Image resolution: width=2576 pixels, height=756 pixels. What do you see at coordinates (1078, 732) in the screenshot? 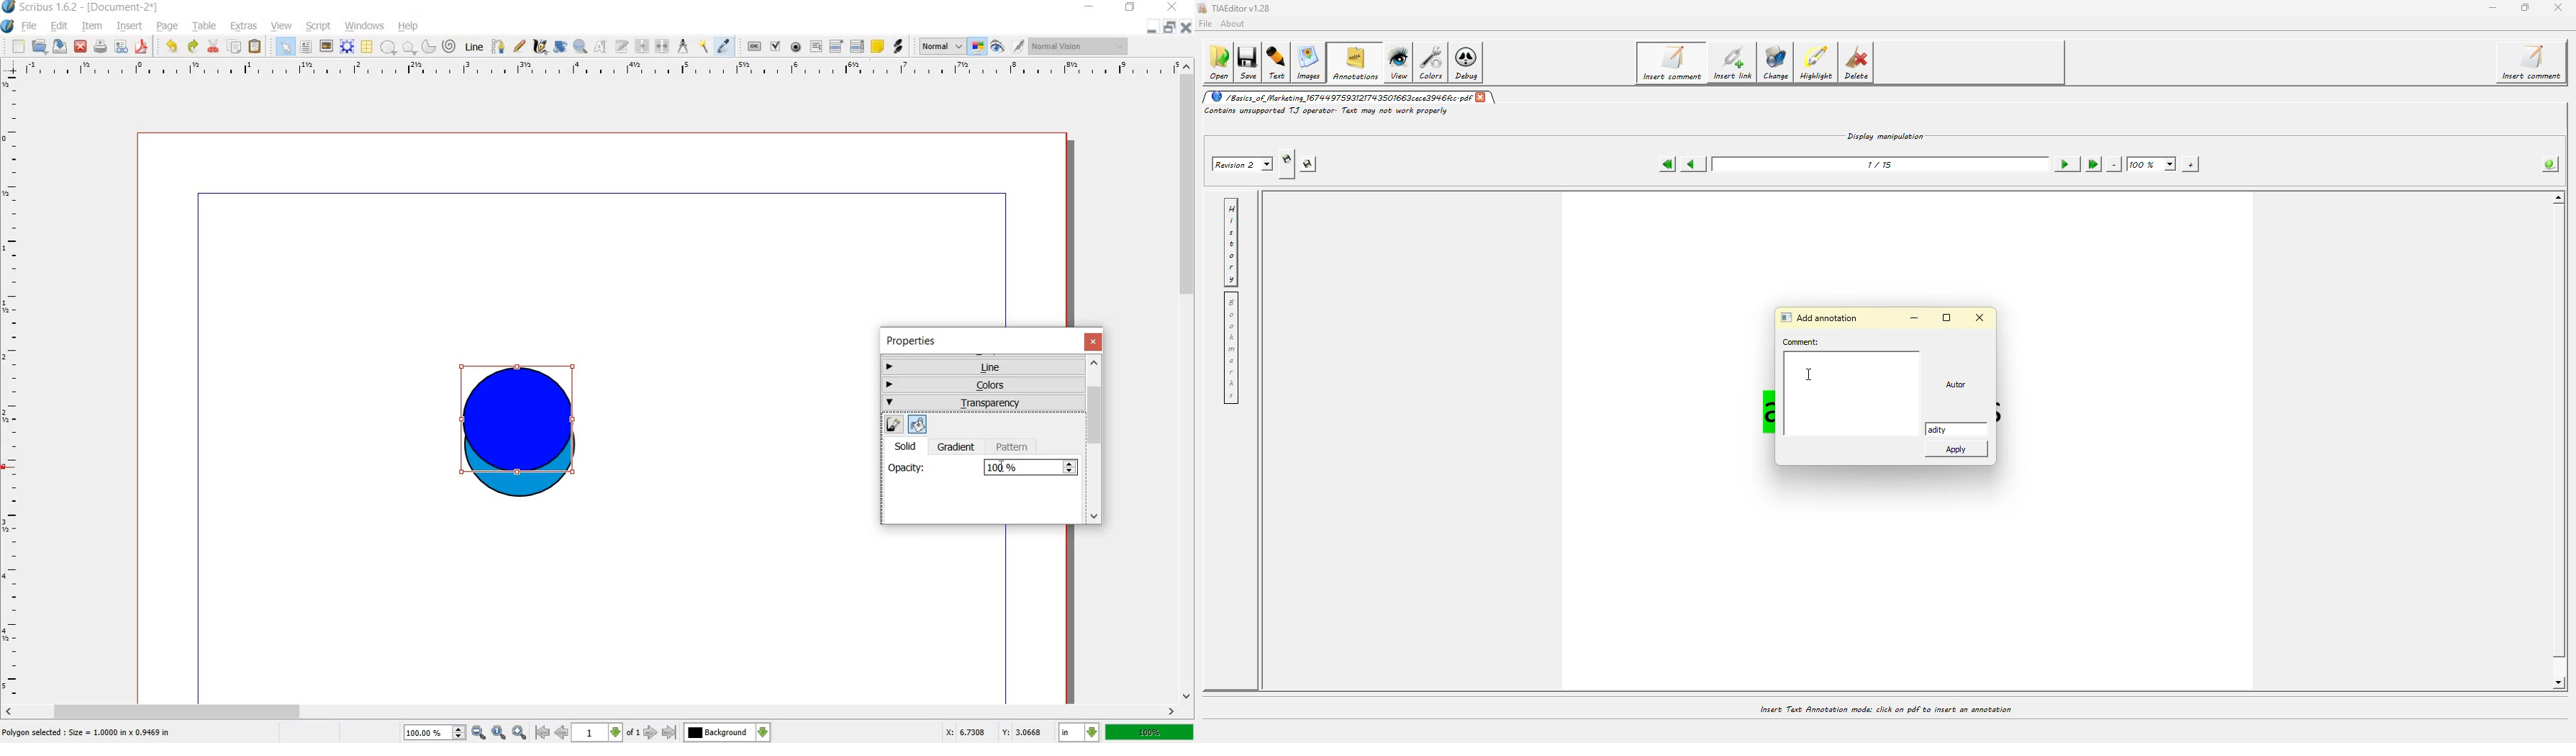
I see `in` at bounding box center [1078, 732].